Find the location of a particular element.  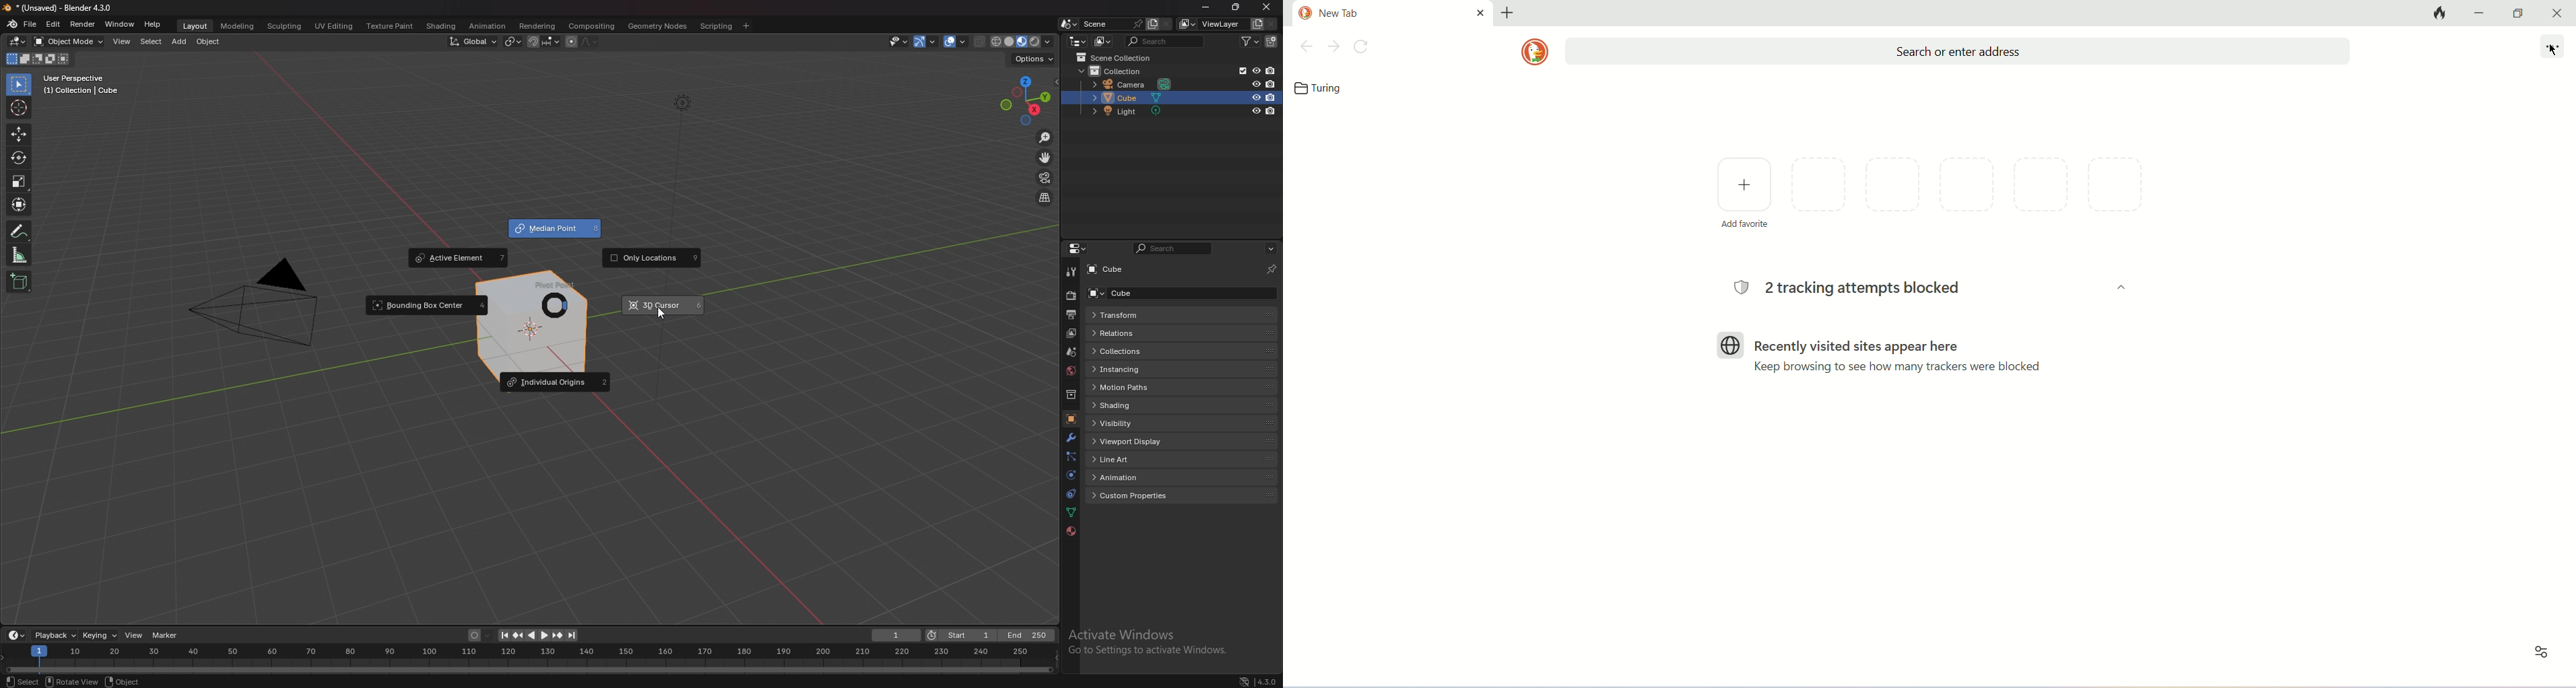

next is located at coordinates (1334, 46).